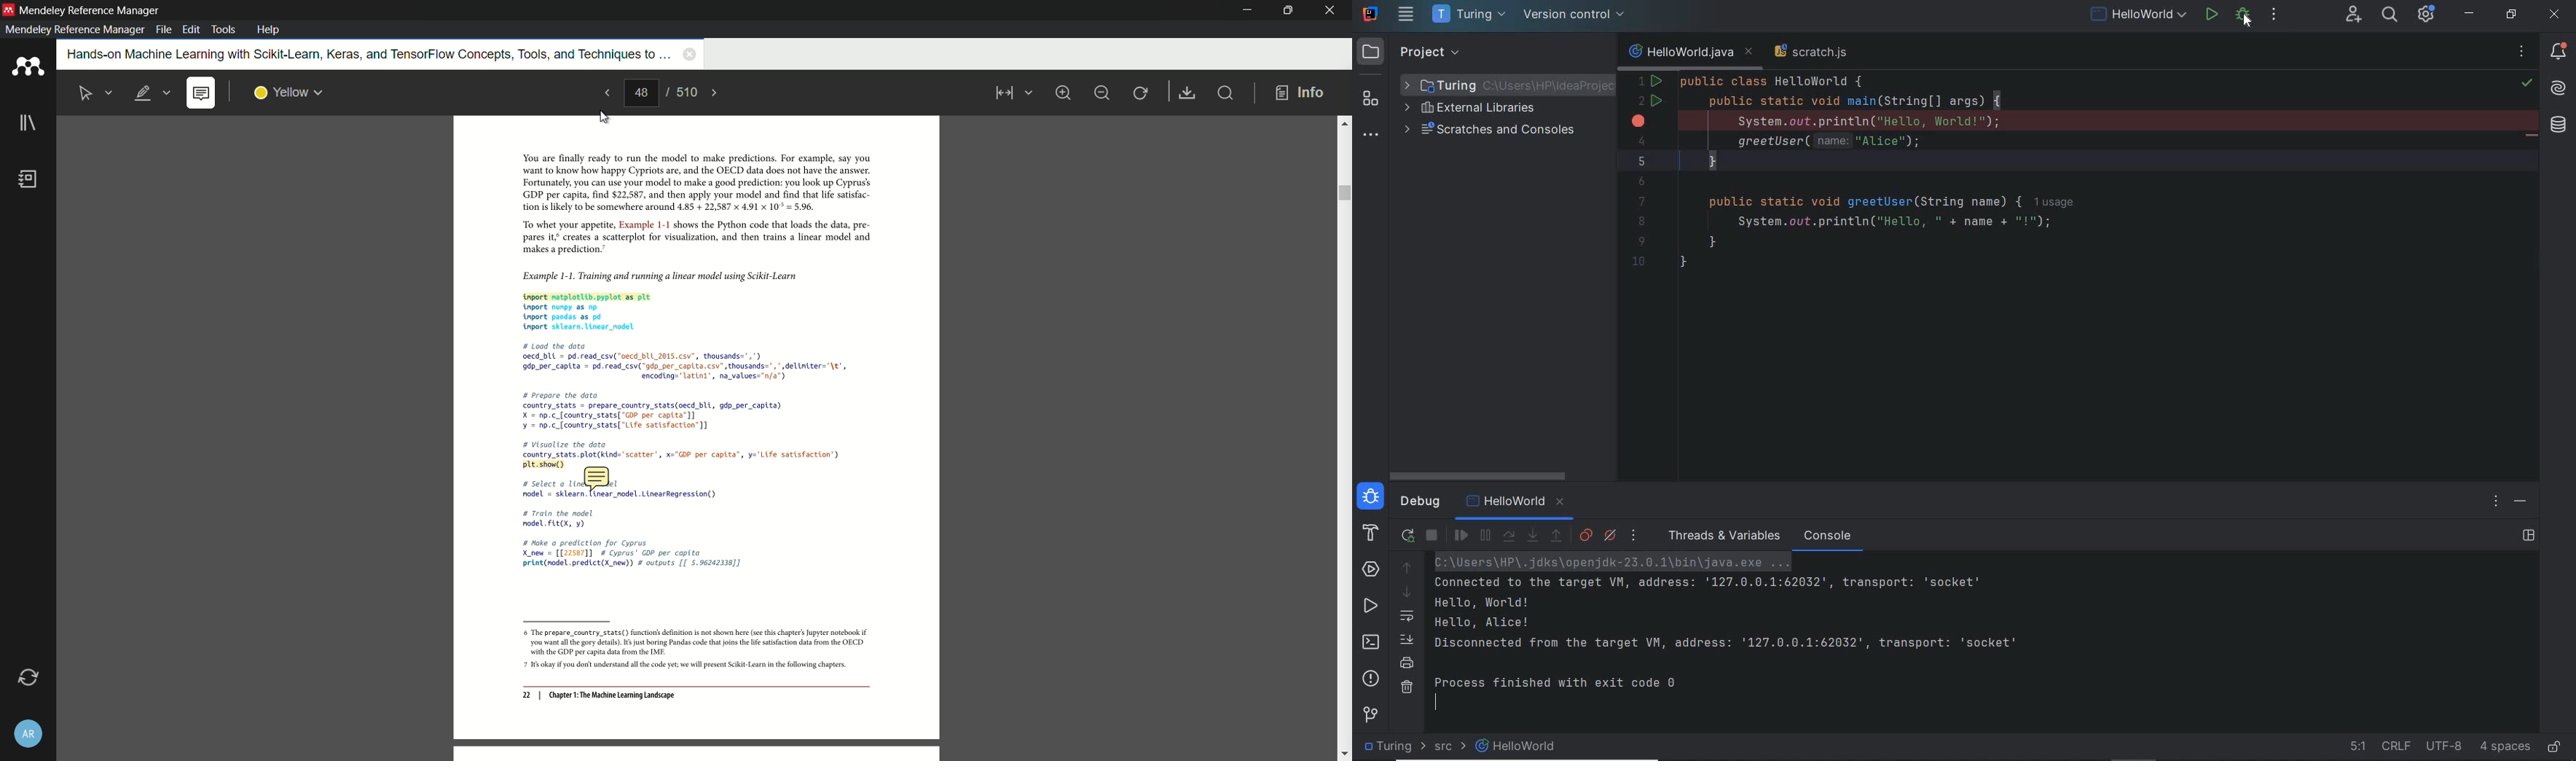 This screenshot has height=784, width=2576. Describe the element at coordinates (2443, 746) in the screenshot. I see `file encoding` at that location.